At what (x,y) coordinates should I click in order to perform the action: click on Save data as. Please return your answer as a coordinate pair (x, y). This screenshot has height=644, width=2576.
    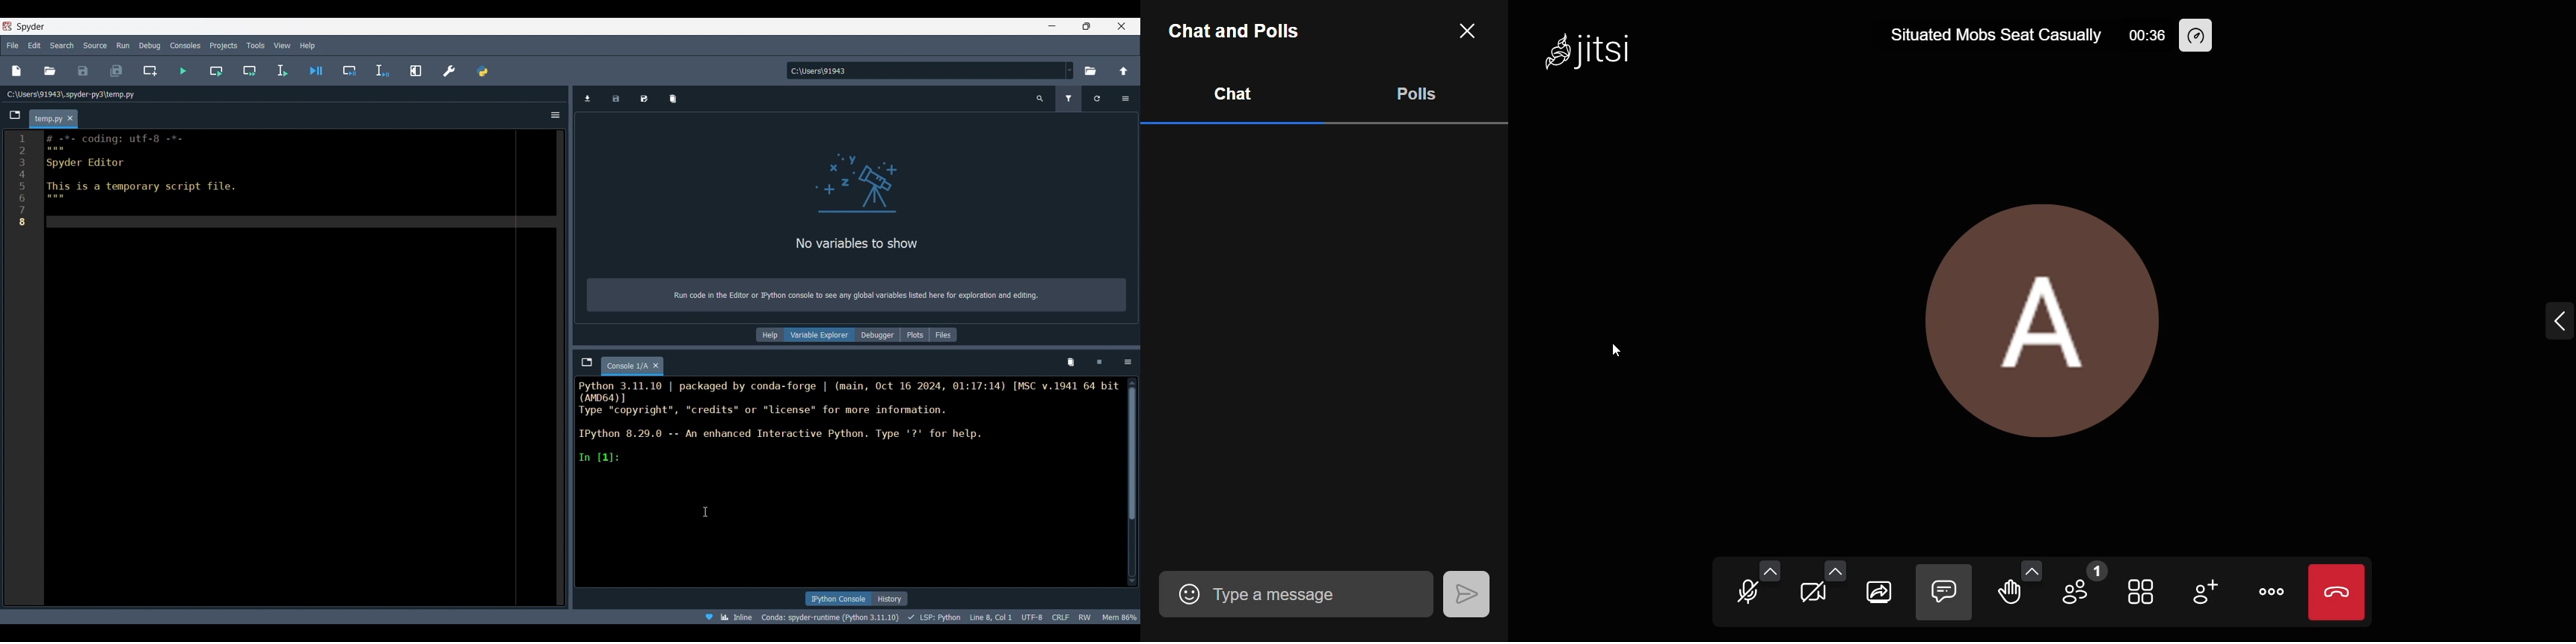
    Looking at the image, I should click on (645, 99).